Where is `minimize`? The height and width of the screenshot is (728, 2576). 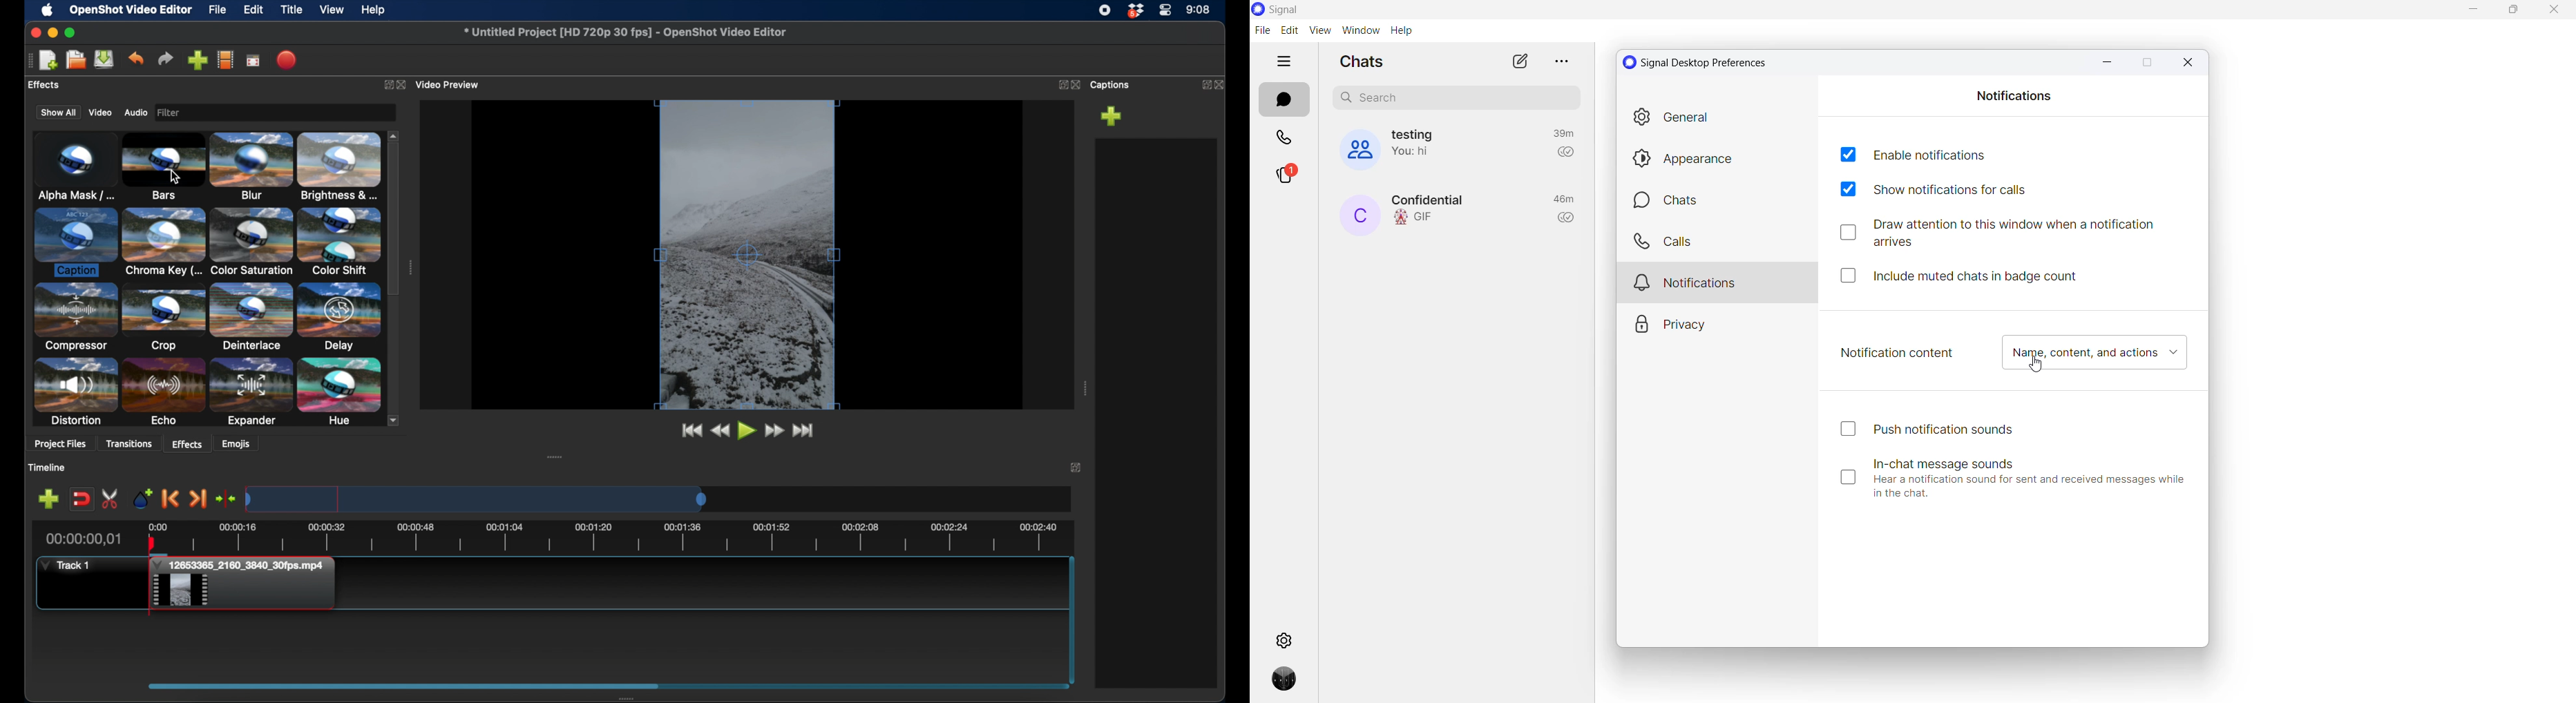 minimize is located at coordinates (2467, 10).